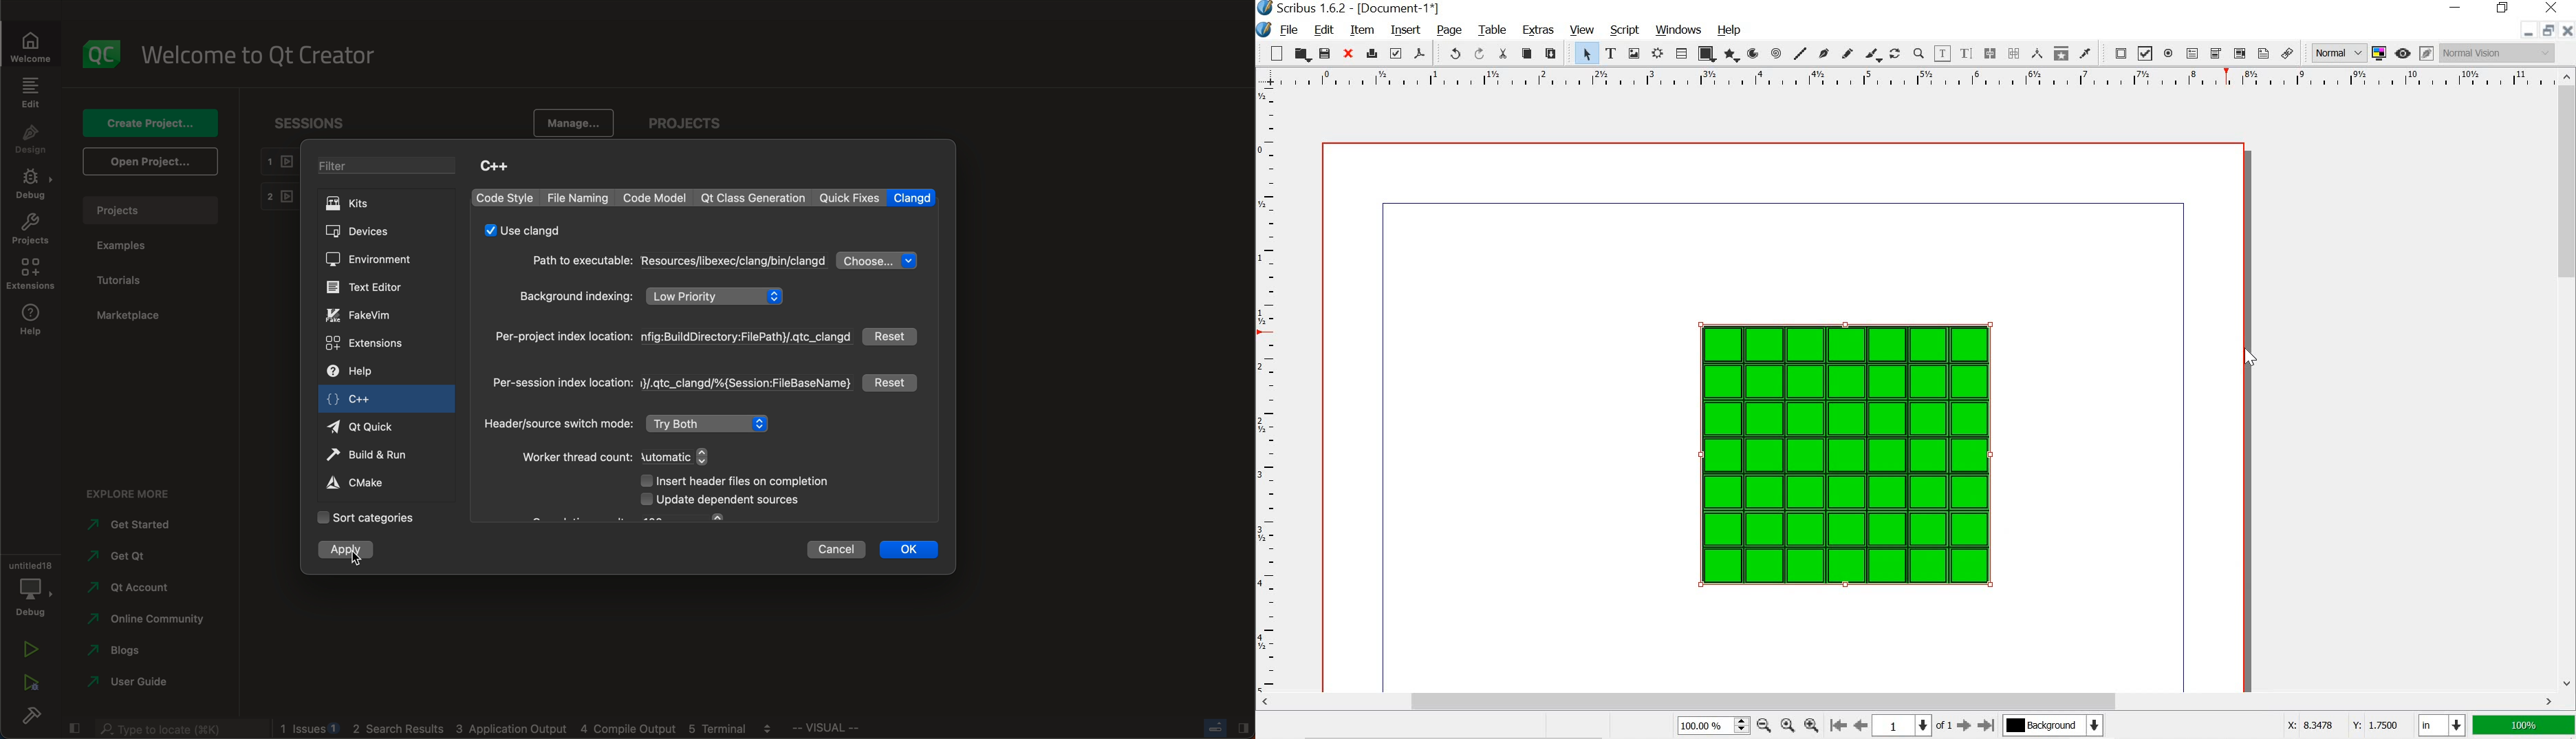 The height and width of the screenshot is (756, 2576). I want to click on copy, so click(1526, 54).